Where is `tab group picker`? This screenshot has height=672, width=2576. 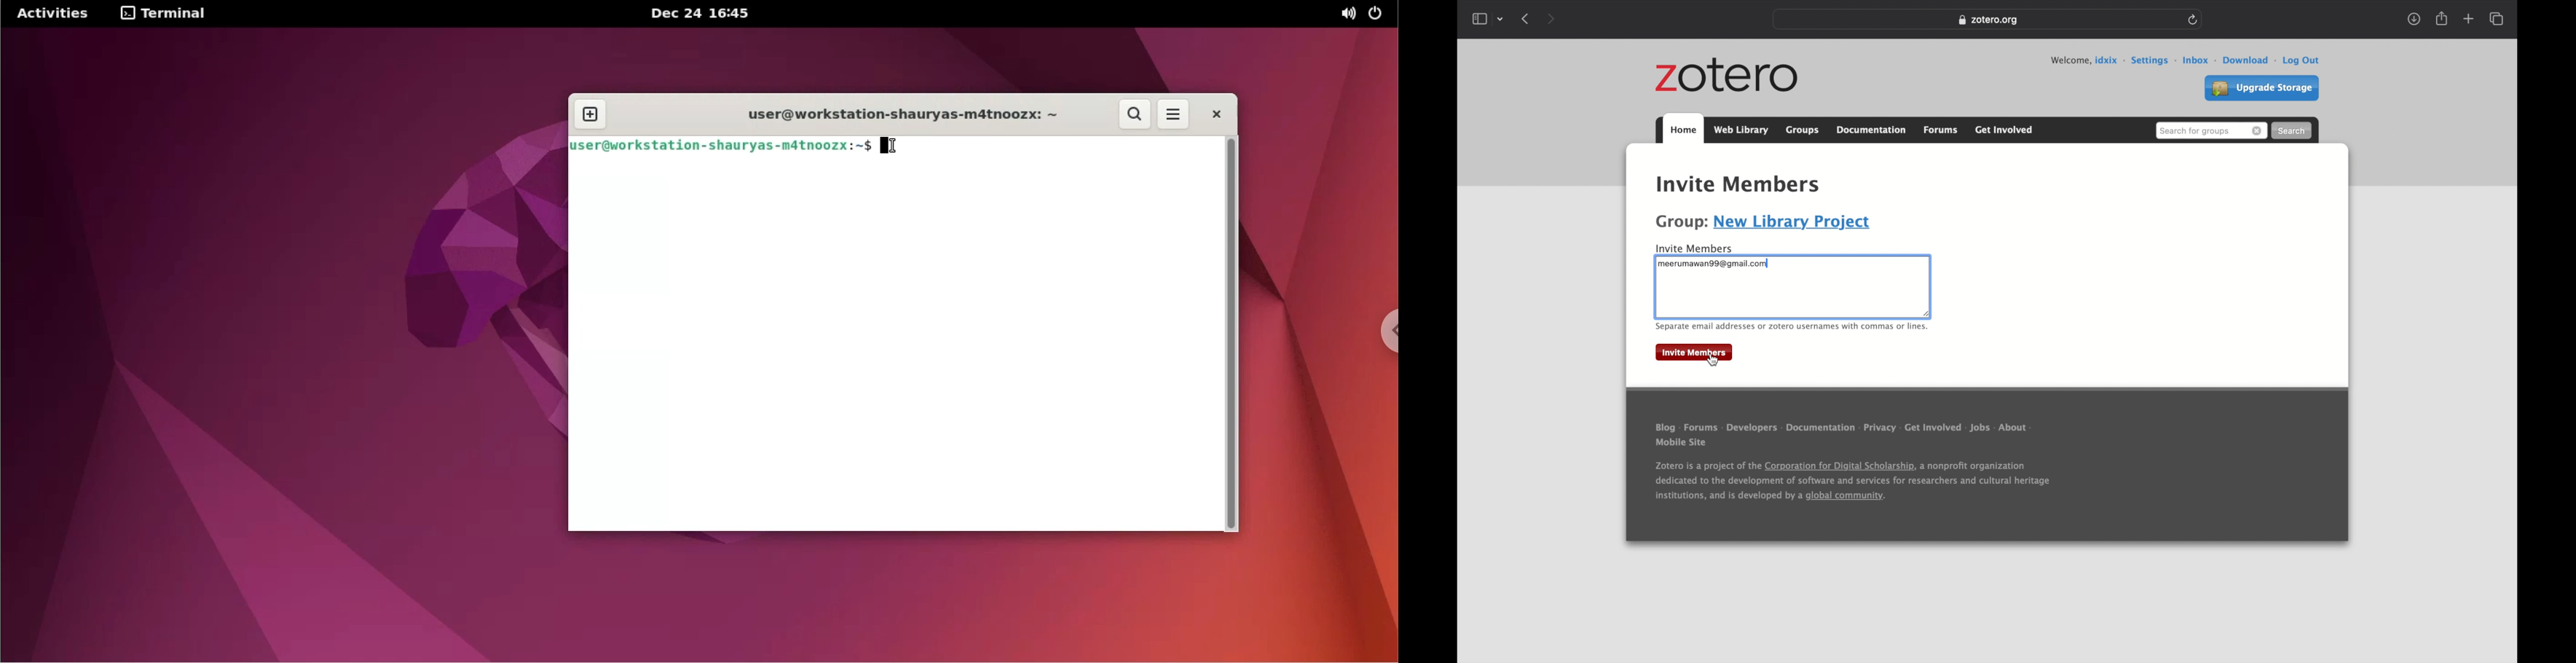
tab group picker is located at coordinates (1501, 18).